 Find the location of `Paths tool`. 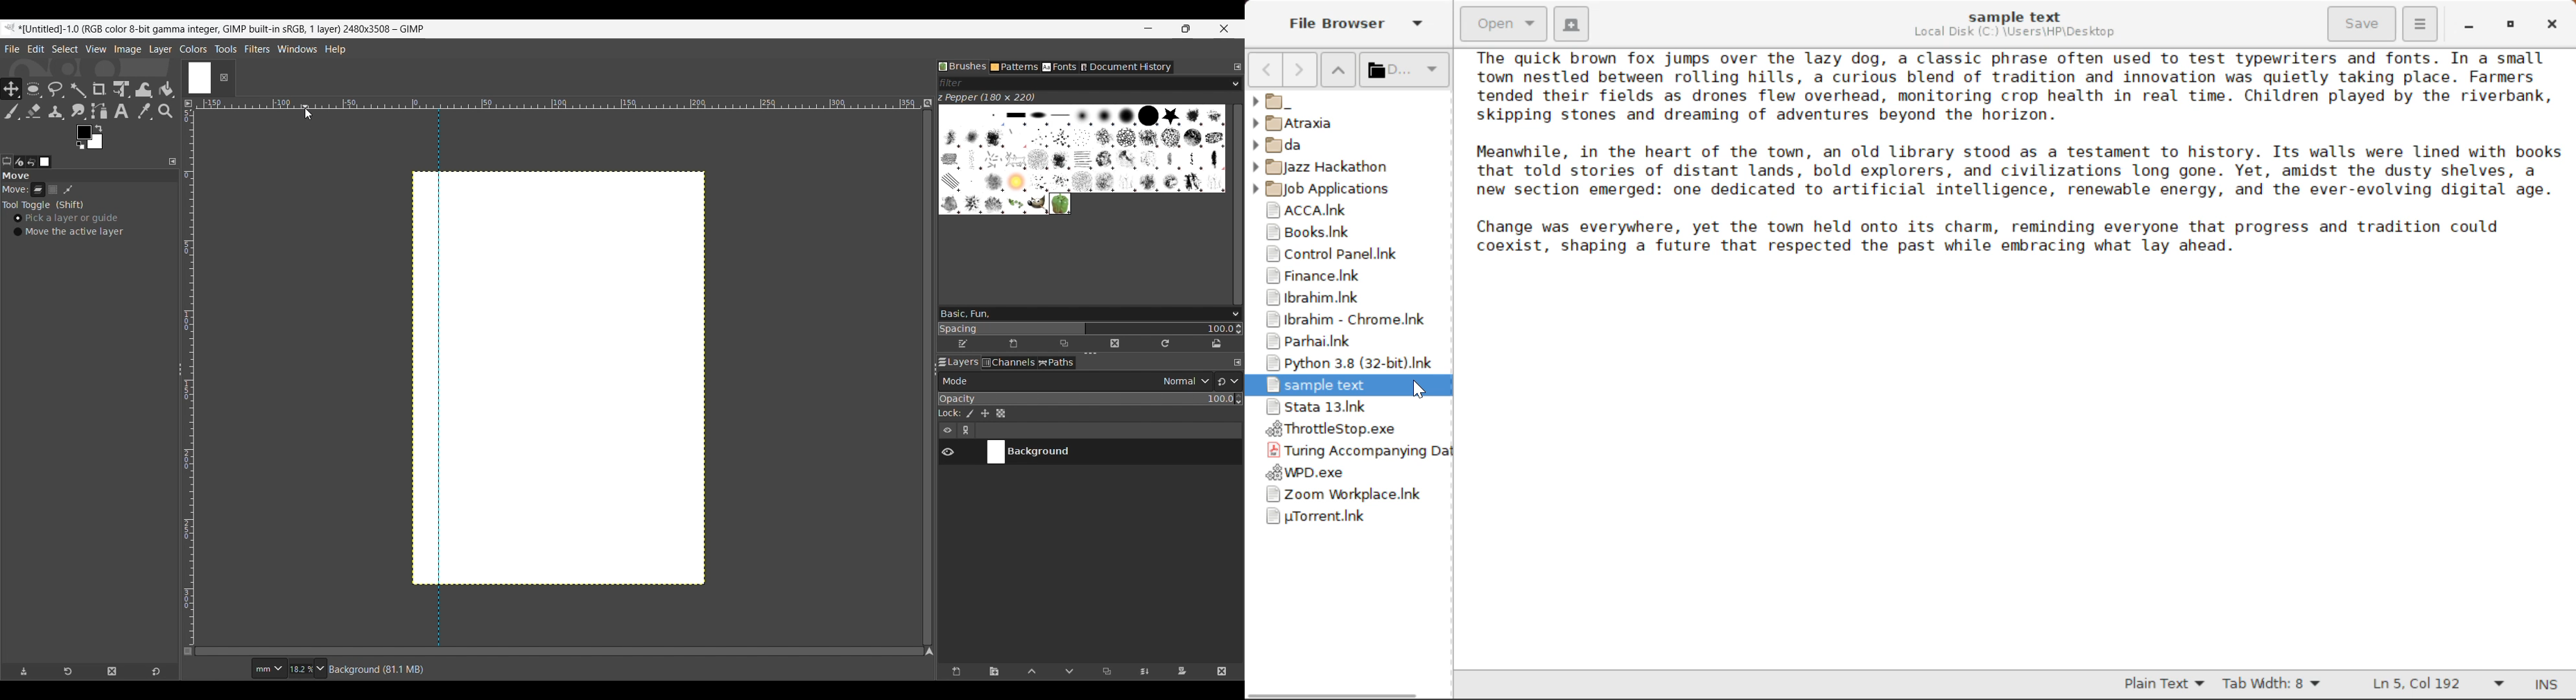

Paths tool is located at coordinates (100, 111).